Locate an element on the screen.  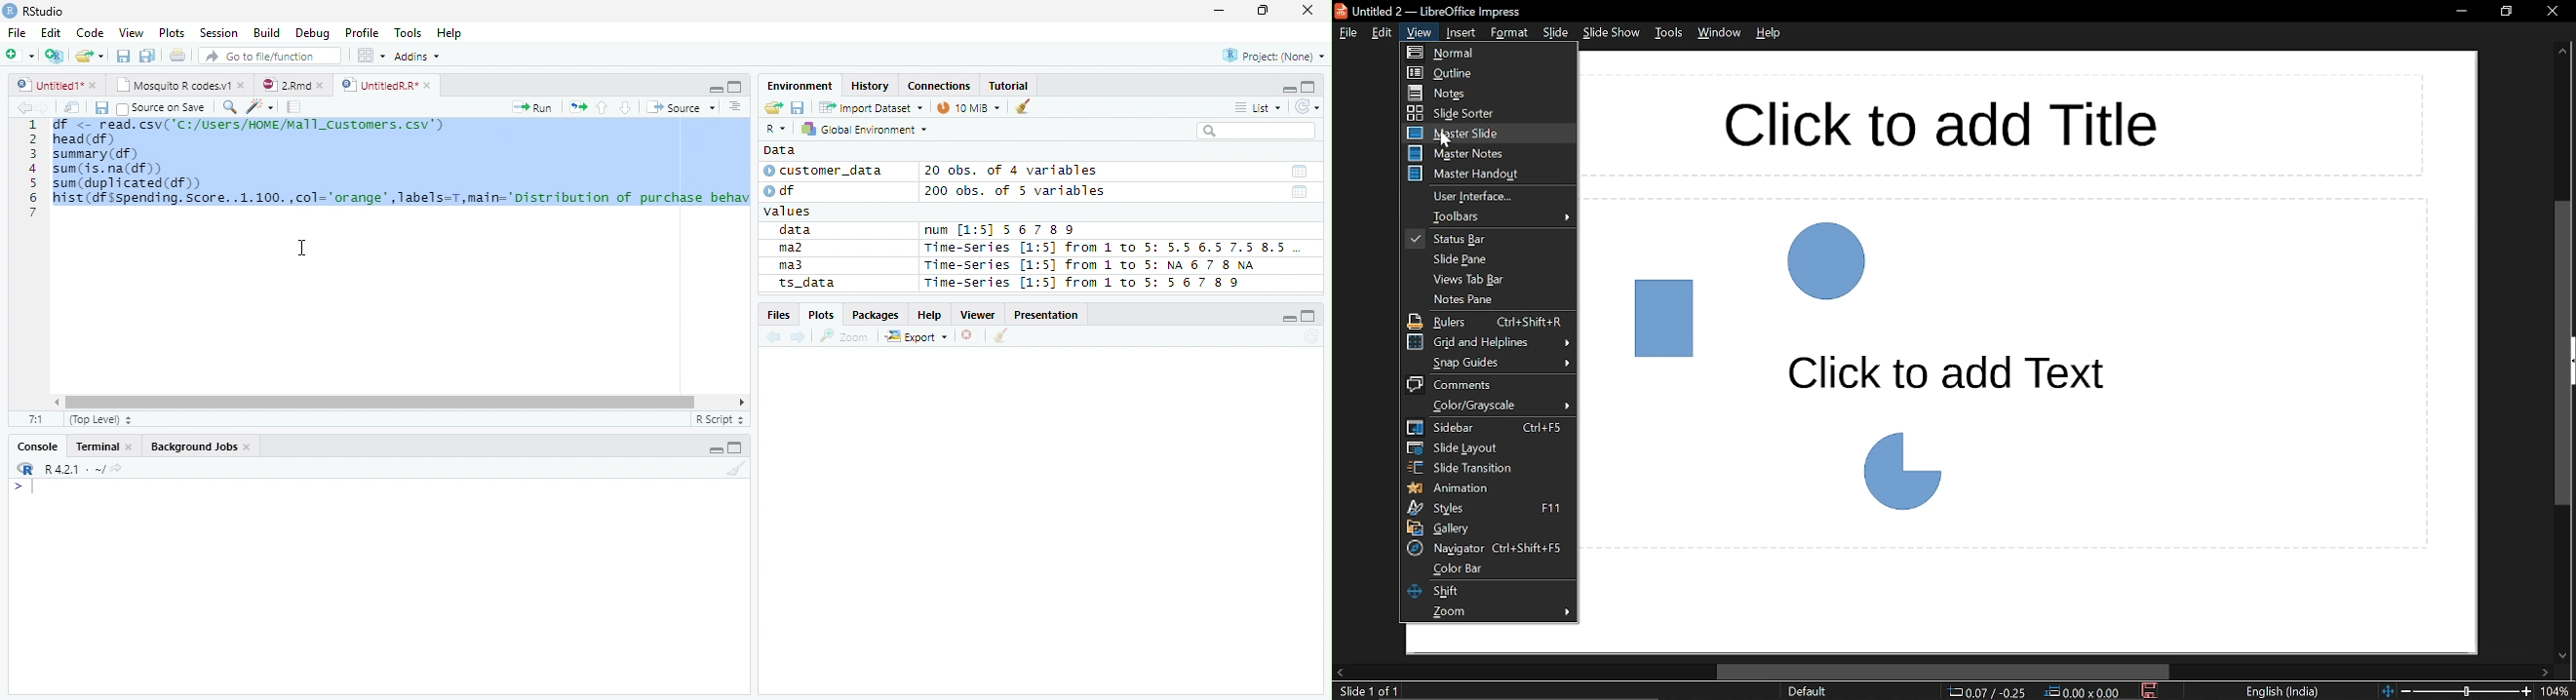
Top Level is located at coordinates (98, 420).